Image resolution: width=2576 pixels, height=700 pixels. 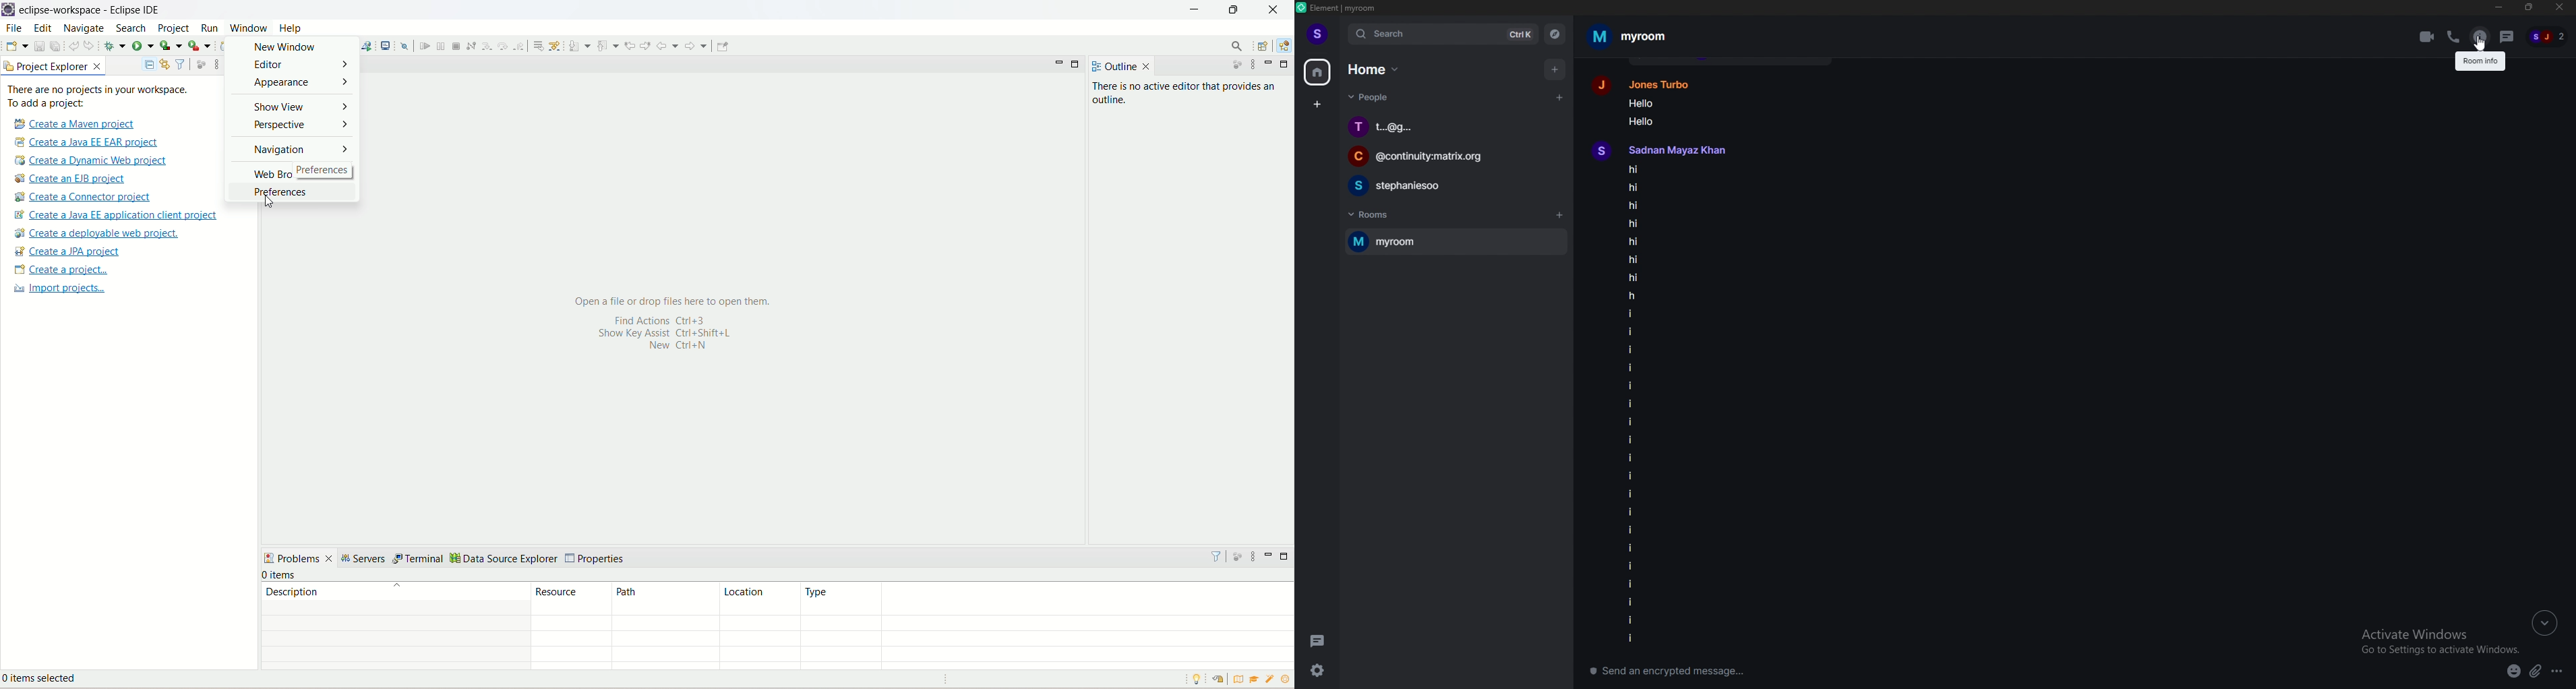 I want to click on chat, so click(x=1452, y=128).